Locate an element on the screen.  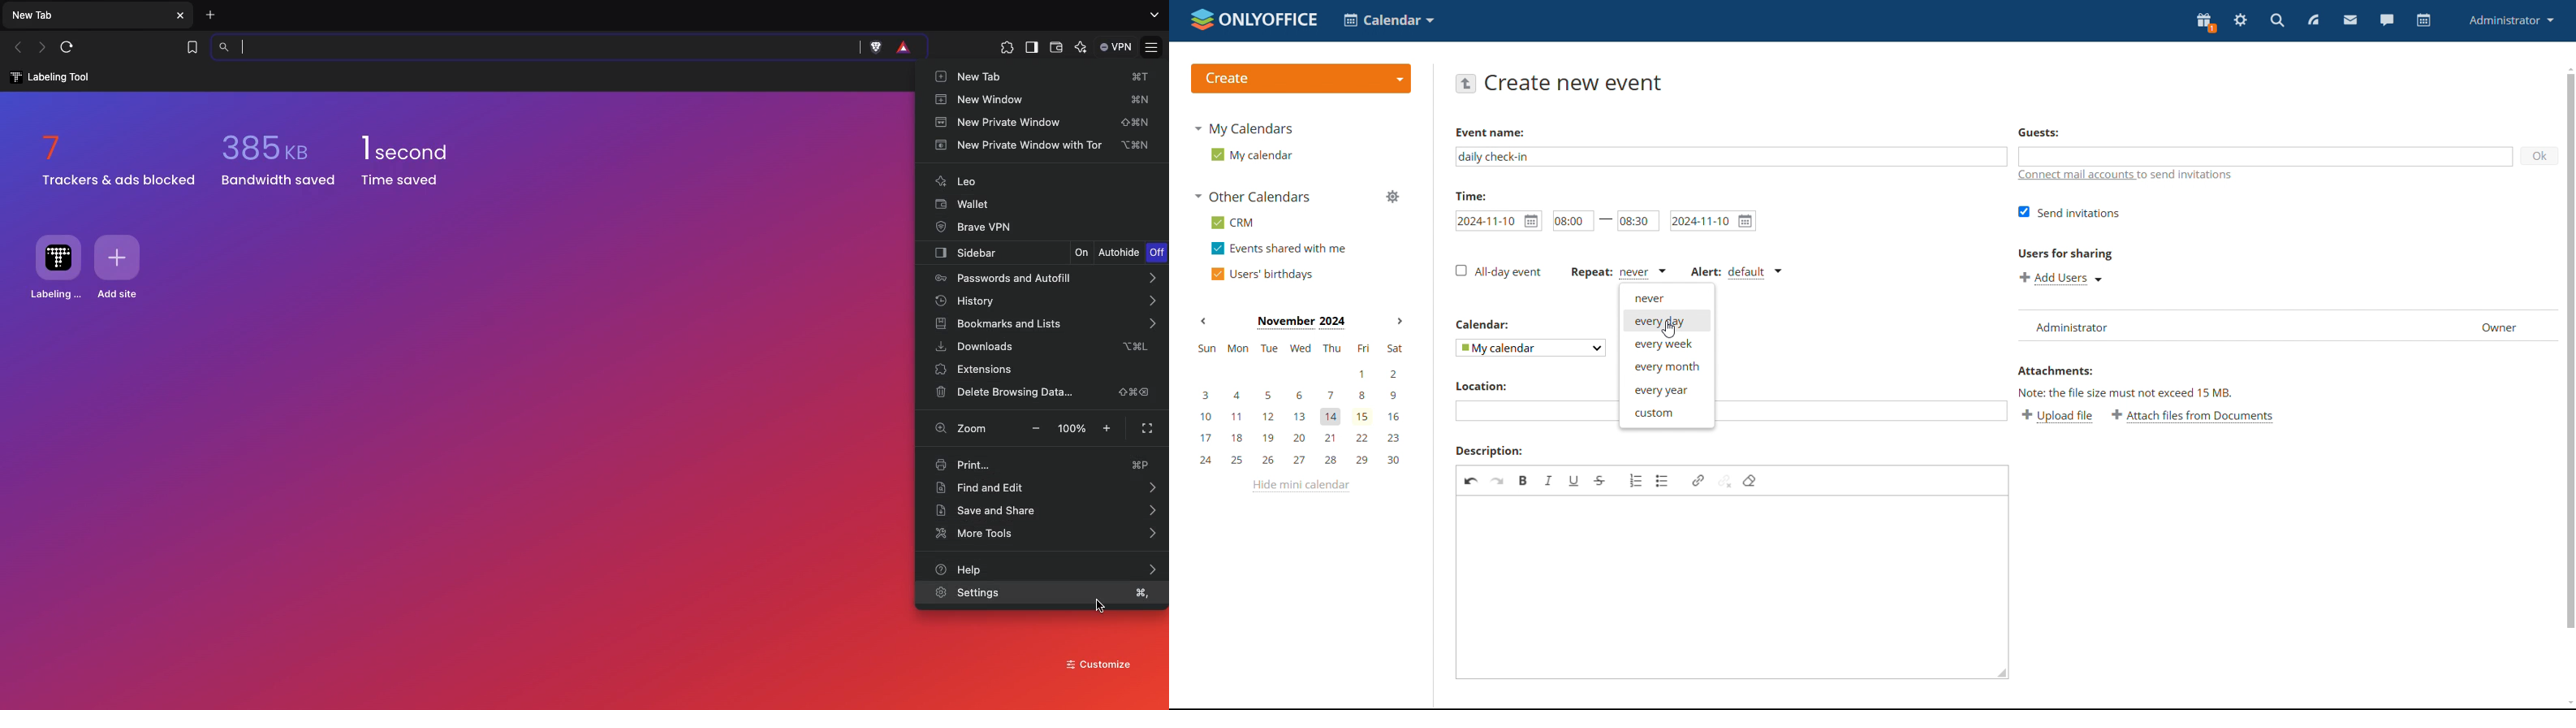
every week is located at coordinates (1665, 345).